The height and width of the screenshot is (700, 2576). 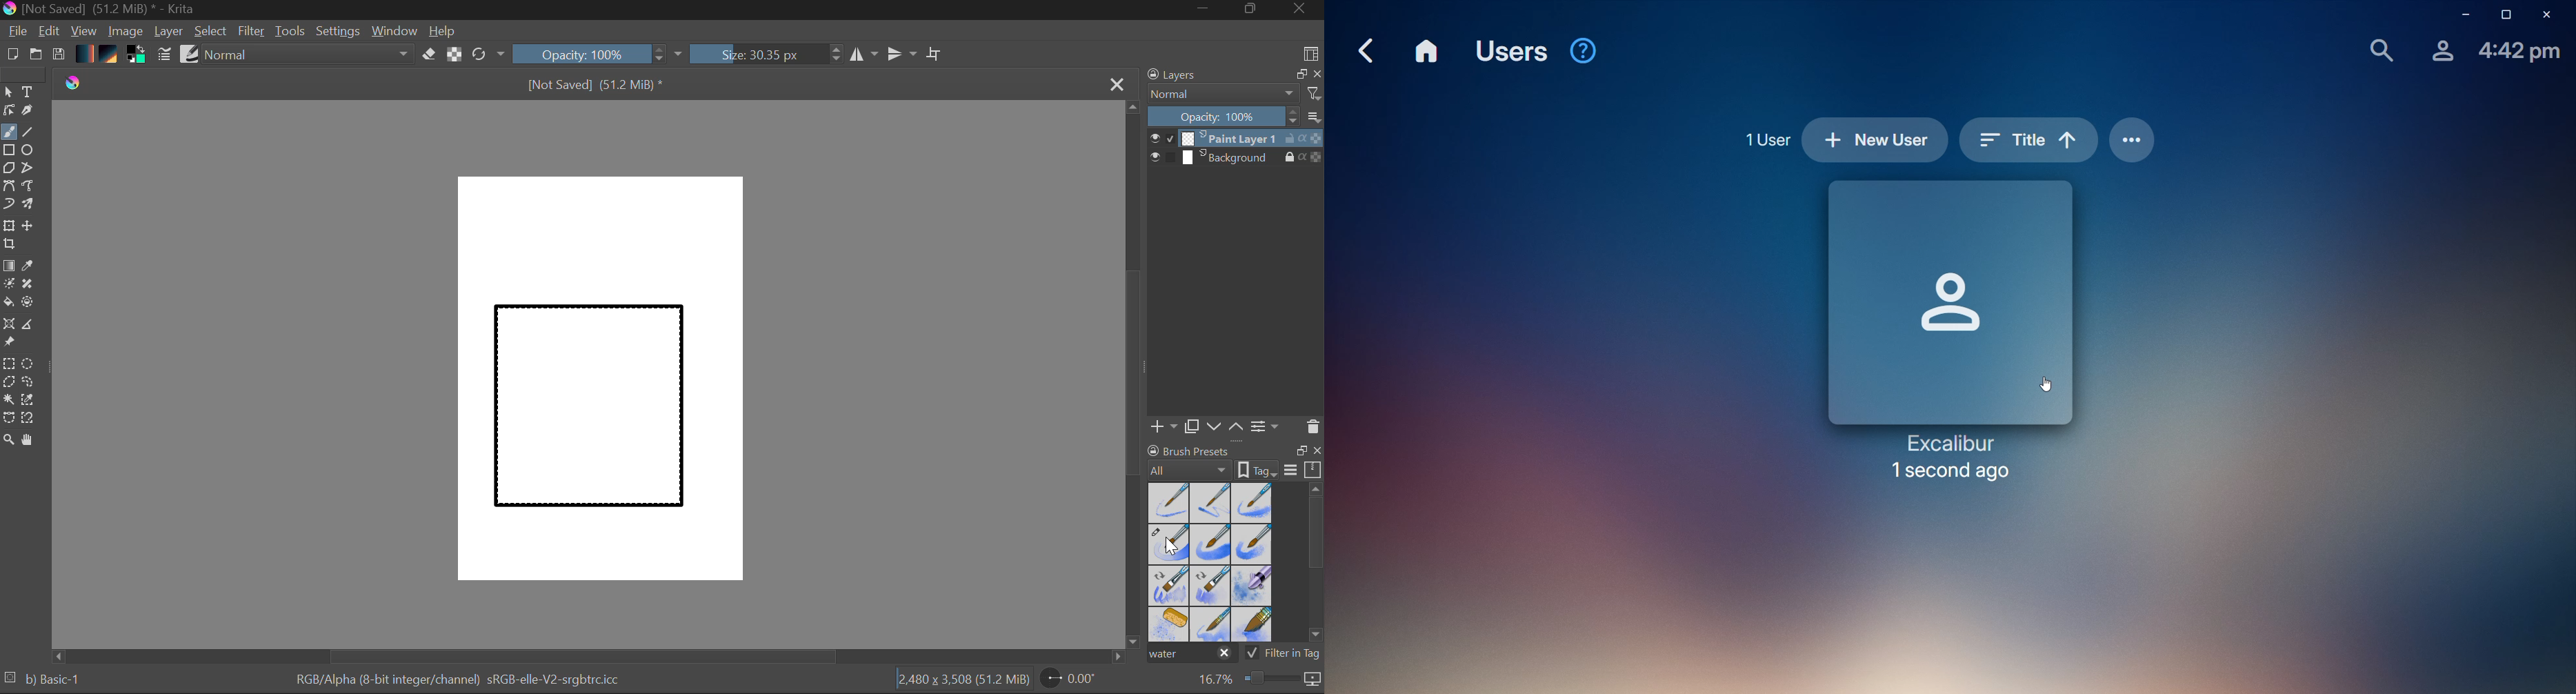 What do you see at coordinates (110, 55) in the screenshot?
I see `Pattern` at bounding box center [110, 55].